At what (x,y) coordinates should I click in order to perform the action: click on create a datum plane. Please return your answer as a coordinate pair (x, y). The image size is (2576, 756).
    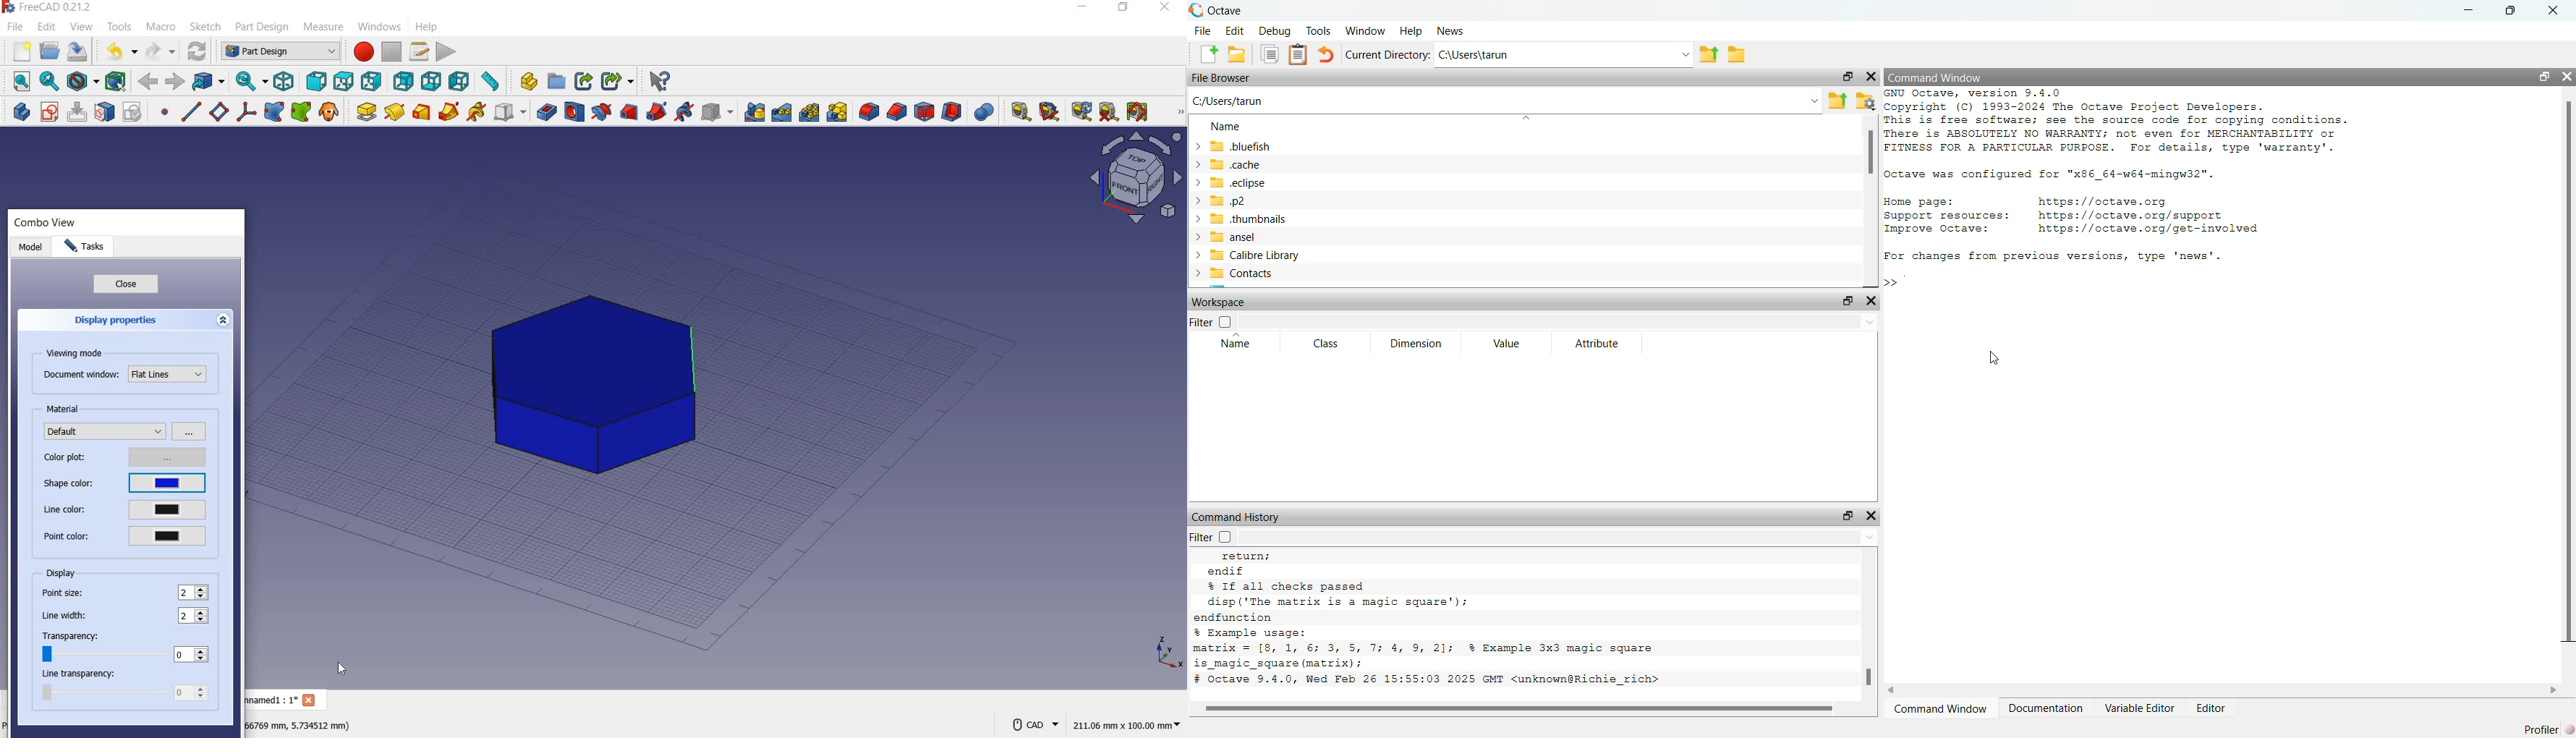
    Looking at the image, I should click on (218, 112).